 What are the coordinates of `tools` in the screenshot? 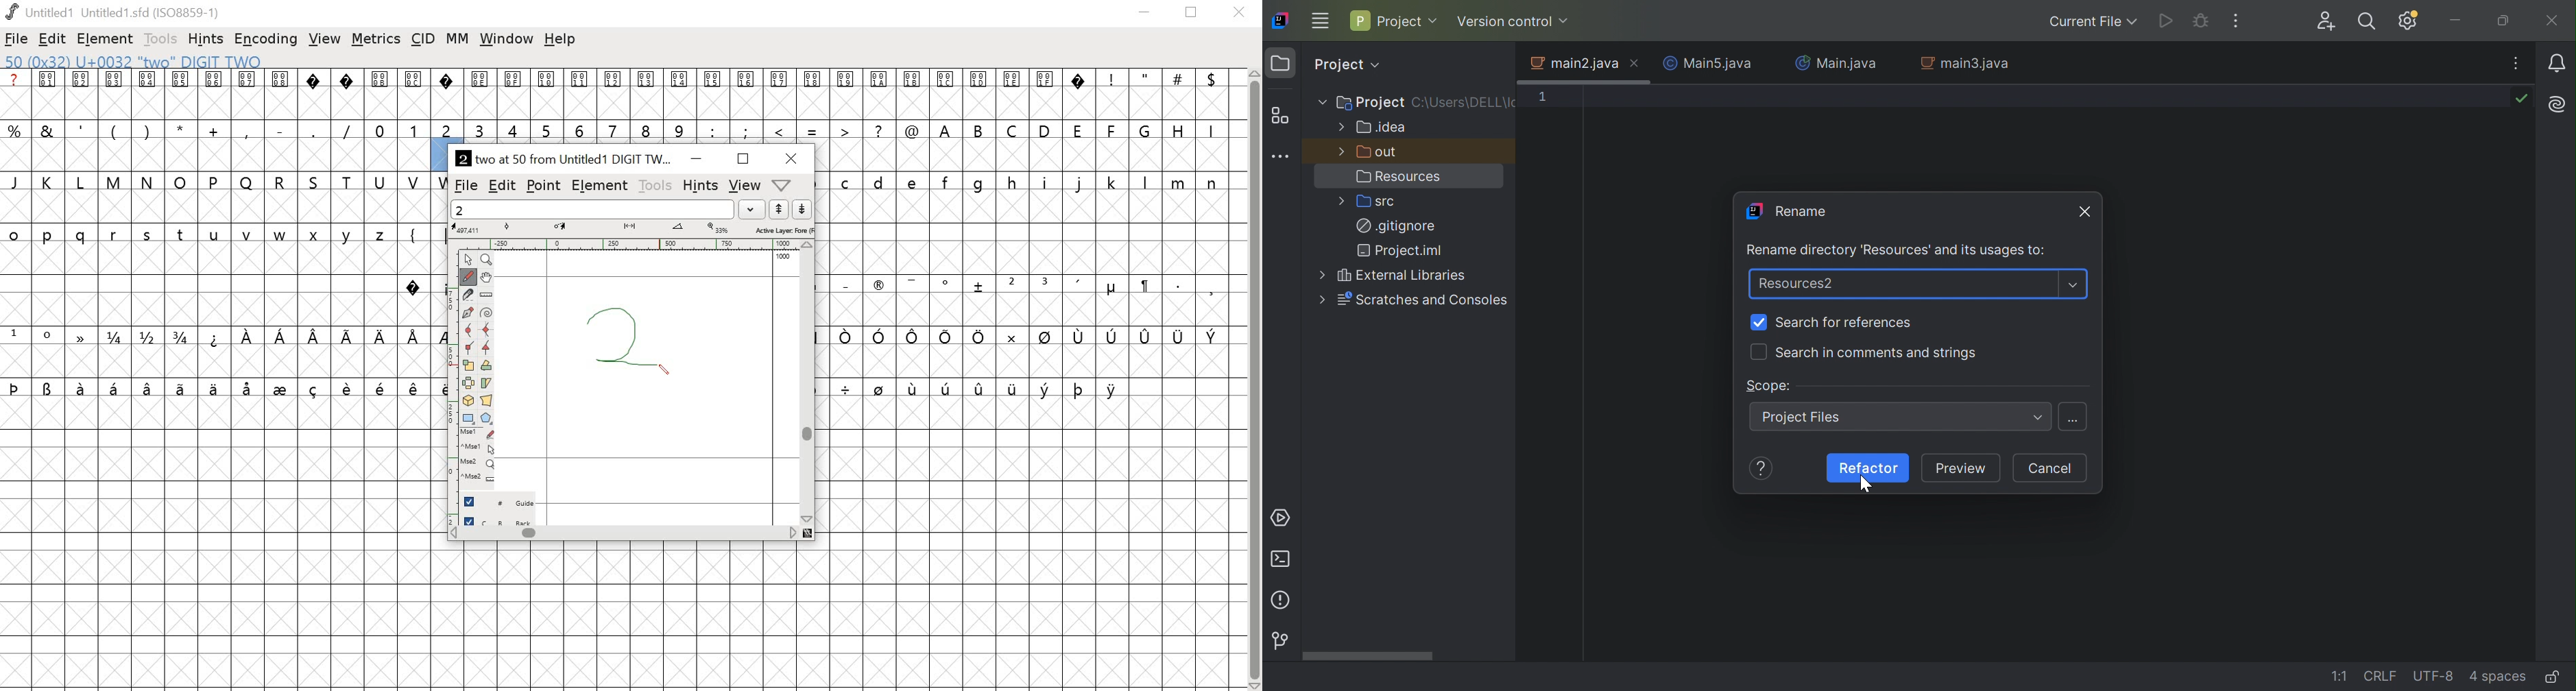 It's located at (161, 39).